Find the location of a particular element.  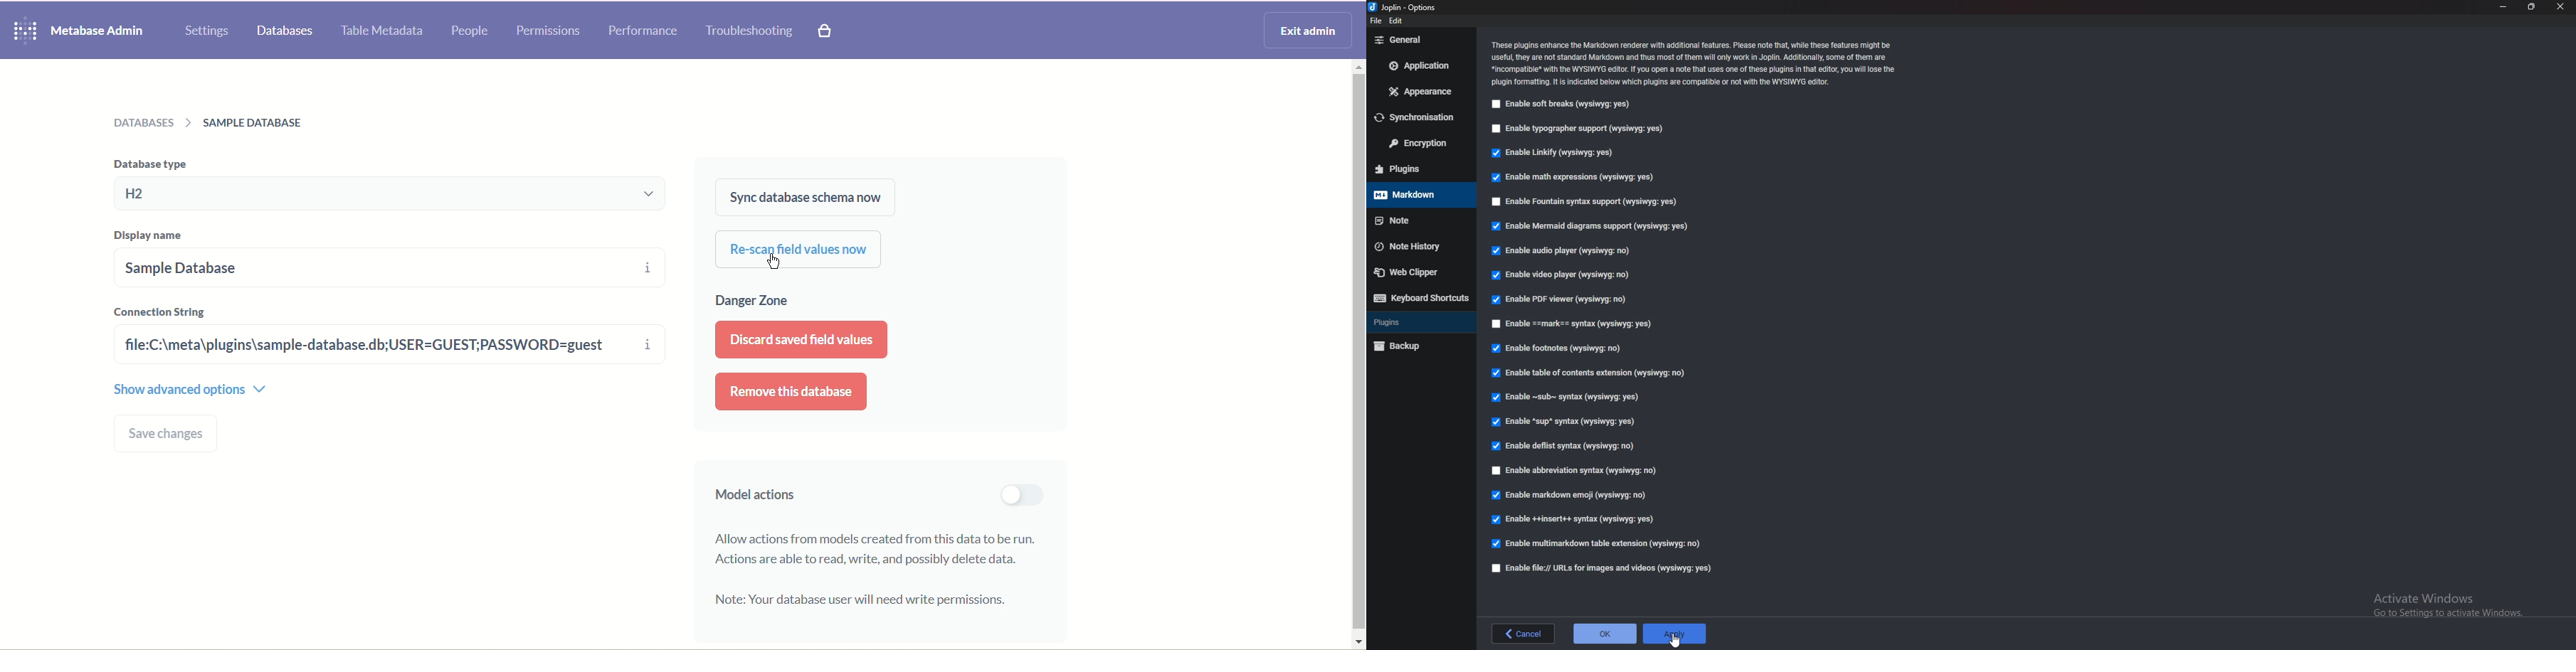

Enable sup syntax is located at coordinates (1562, 423).